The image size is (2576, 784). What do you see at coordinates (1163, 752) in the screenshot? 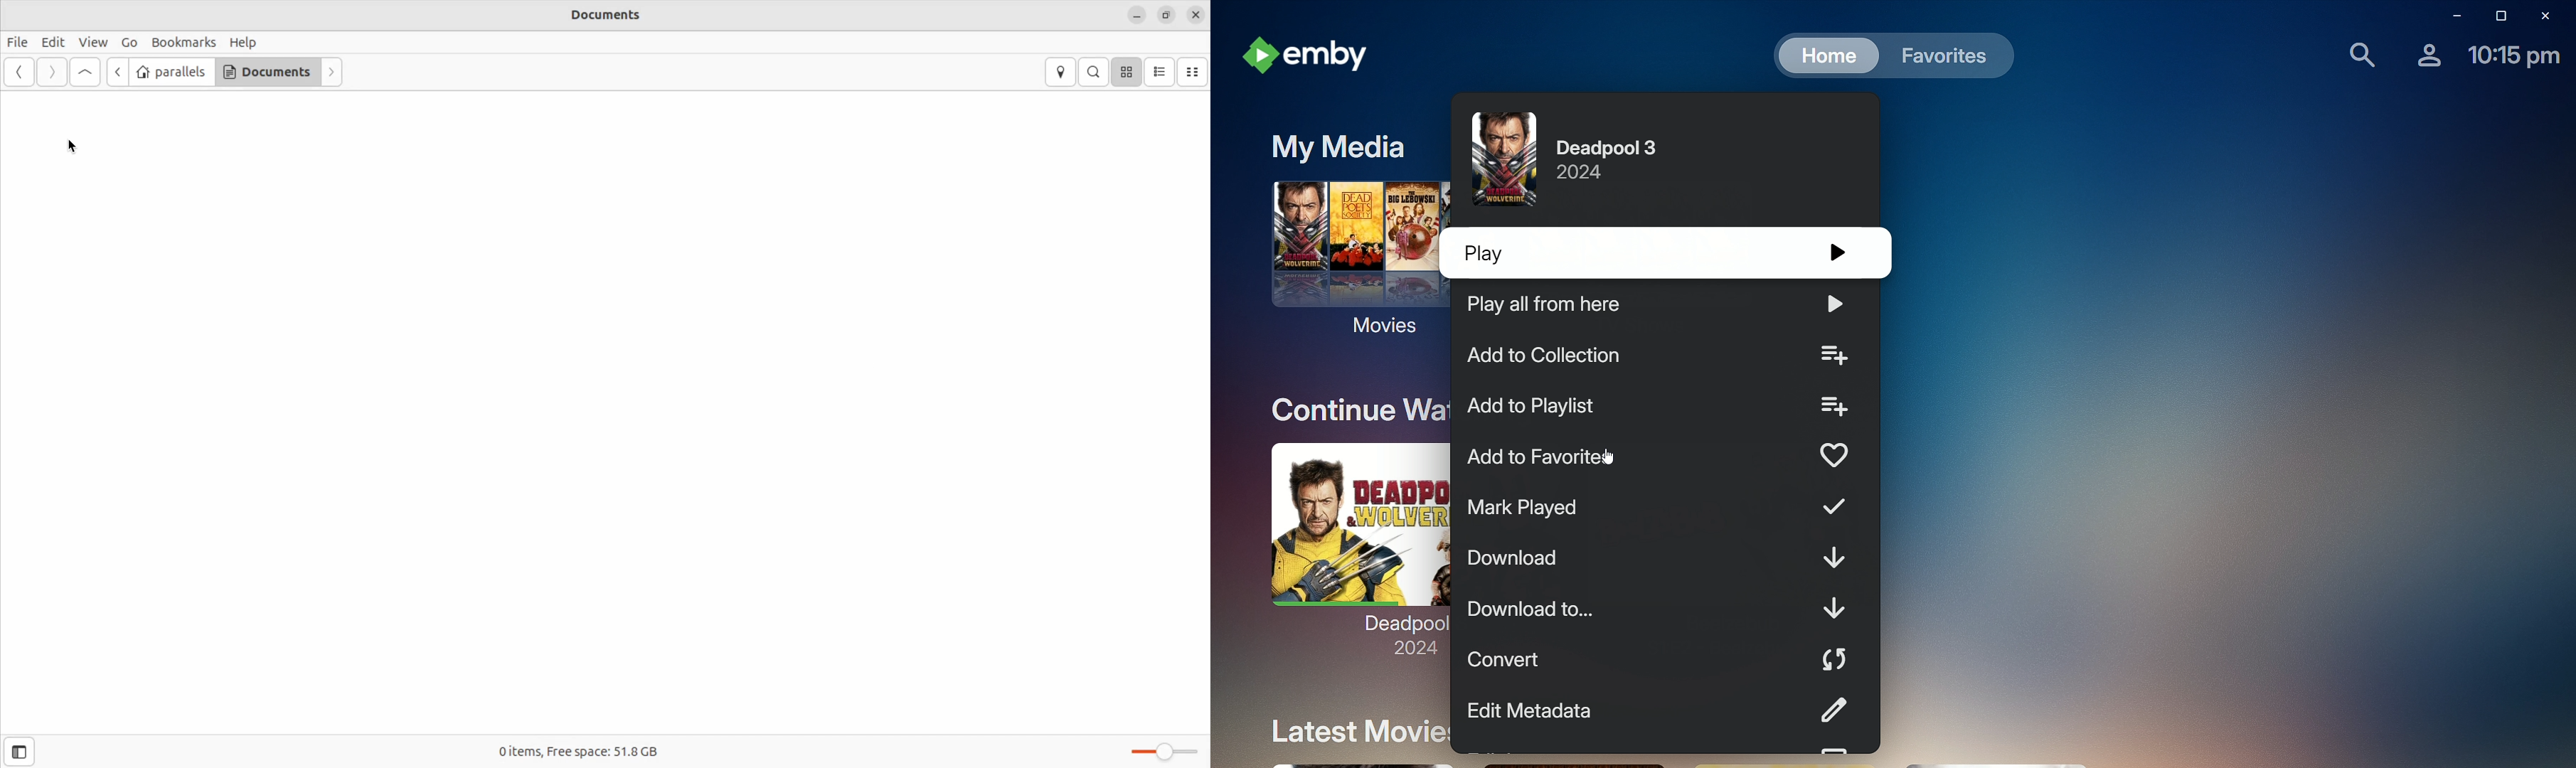
I see `Zoom` at bounding box center [1163, 752].